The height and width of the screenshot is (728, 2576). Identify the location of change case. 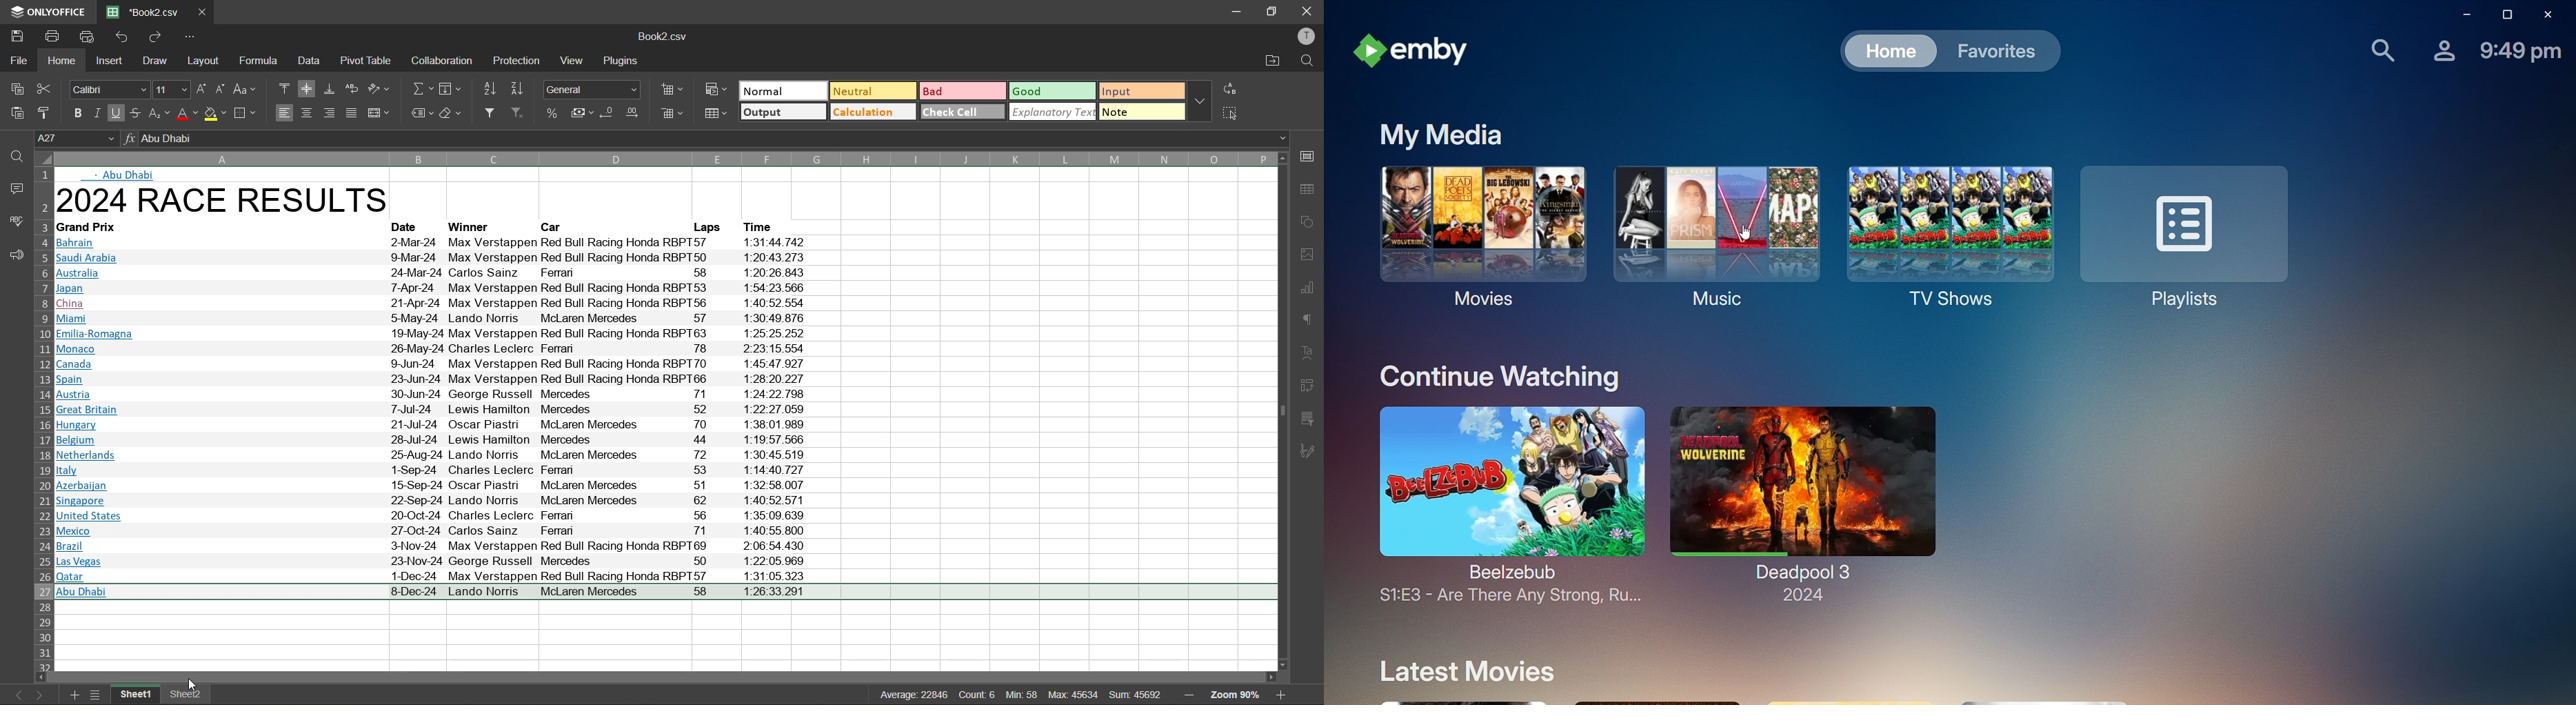
(247, 89).